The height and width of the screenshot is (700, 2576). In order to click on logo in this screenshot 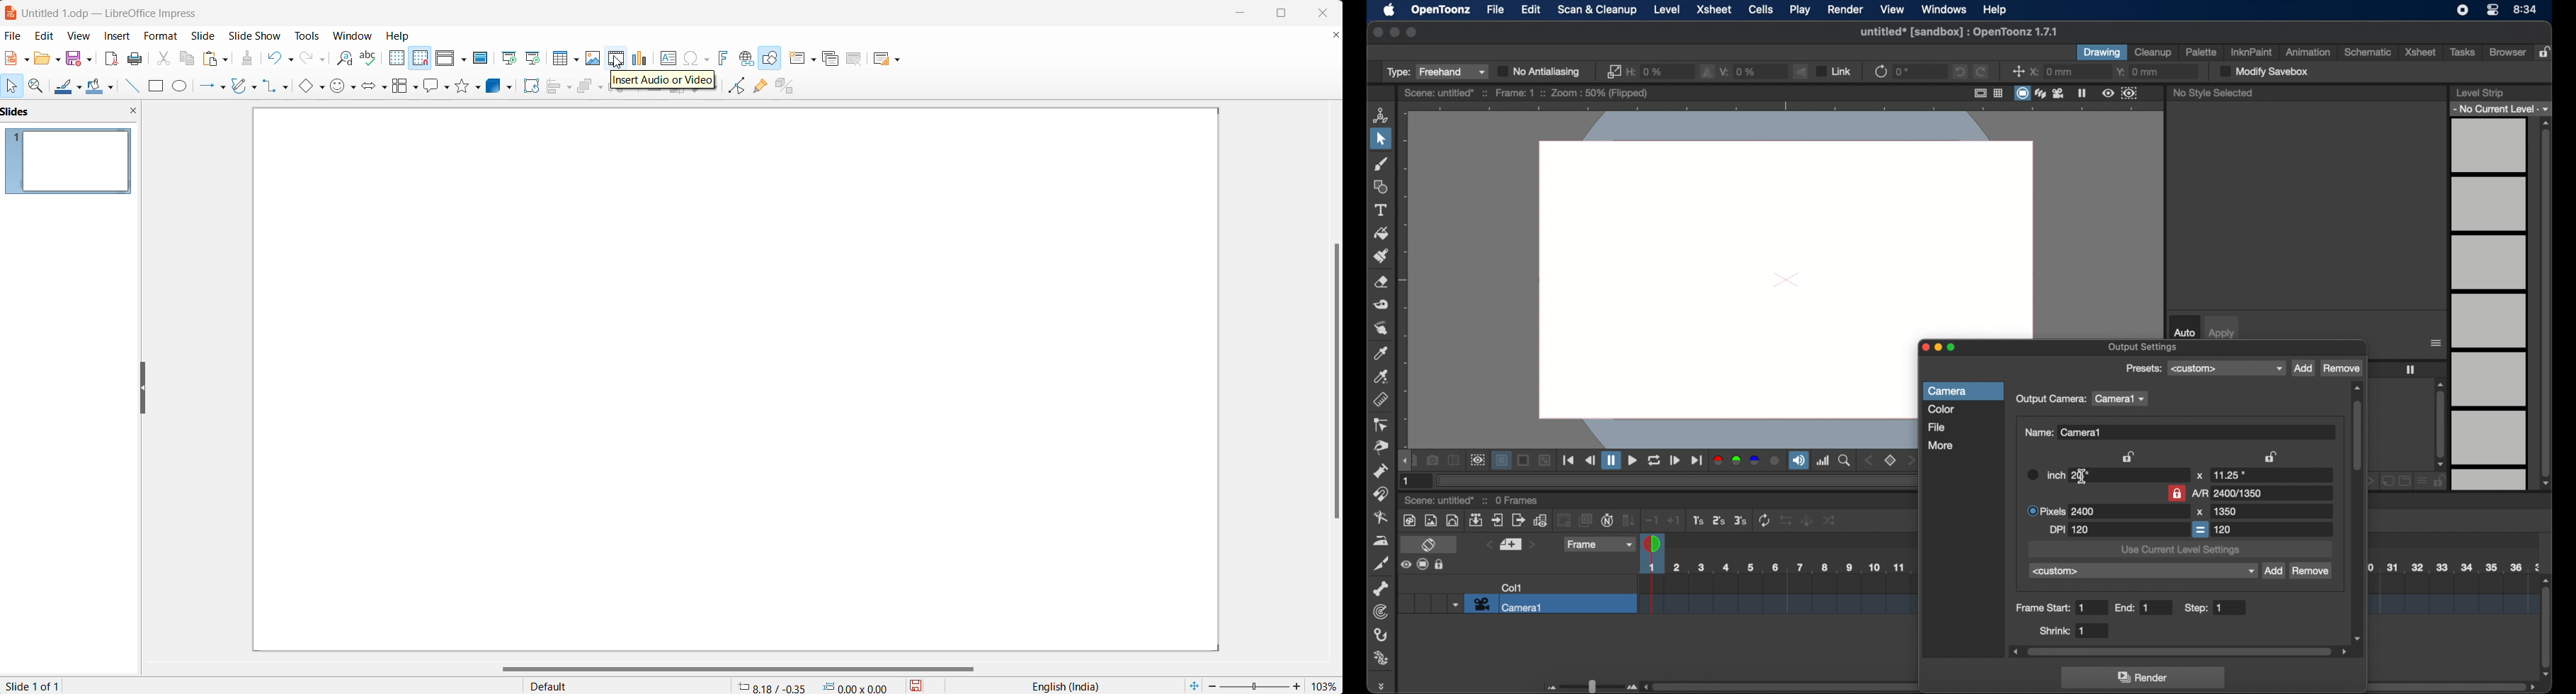, I will do `click(11, 13)`.